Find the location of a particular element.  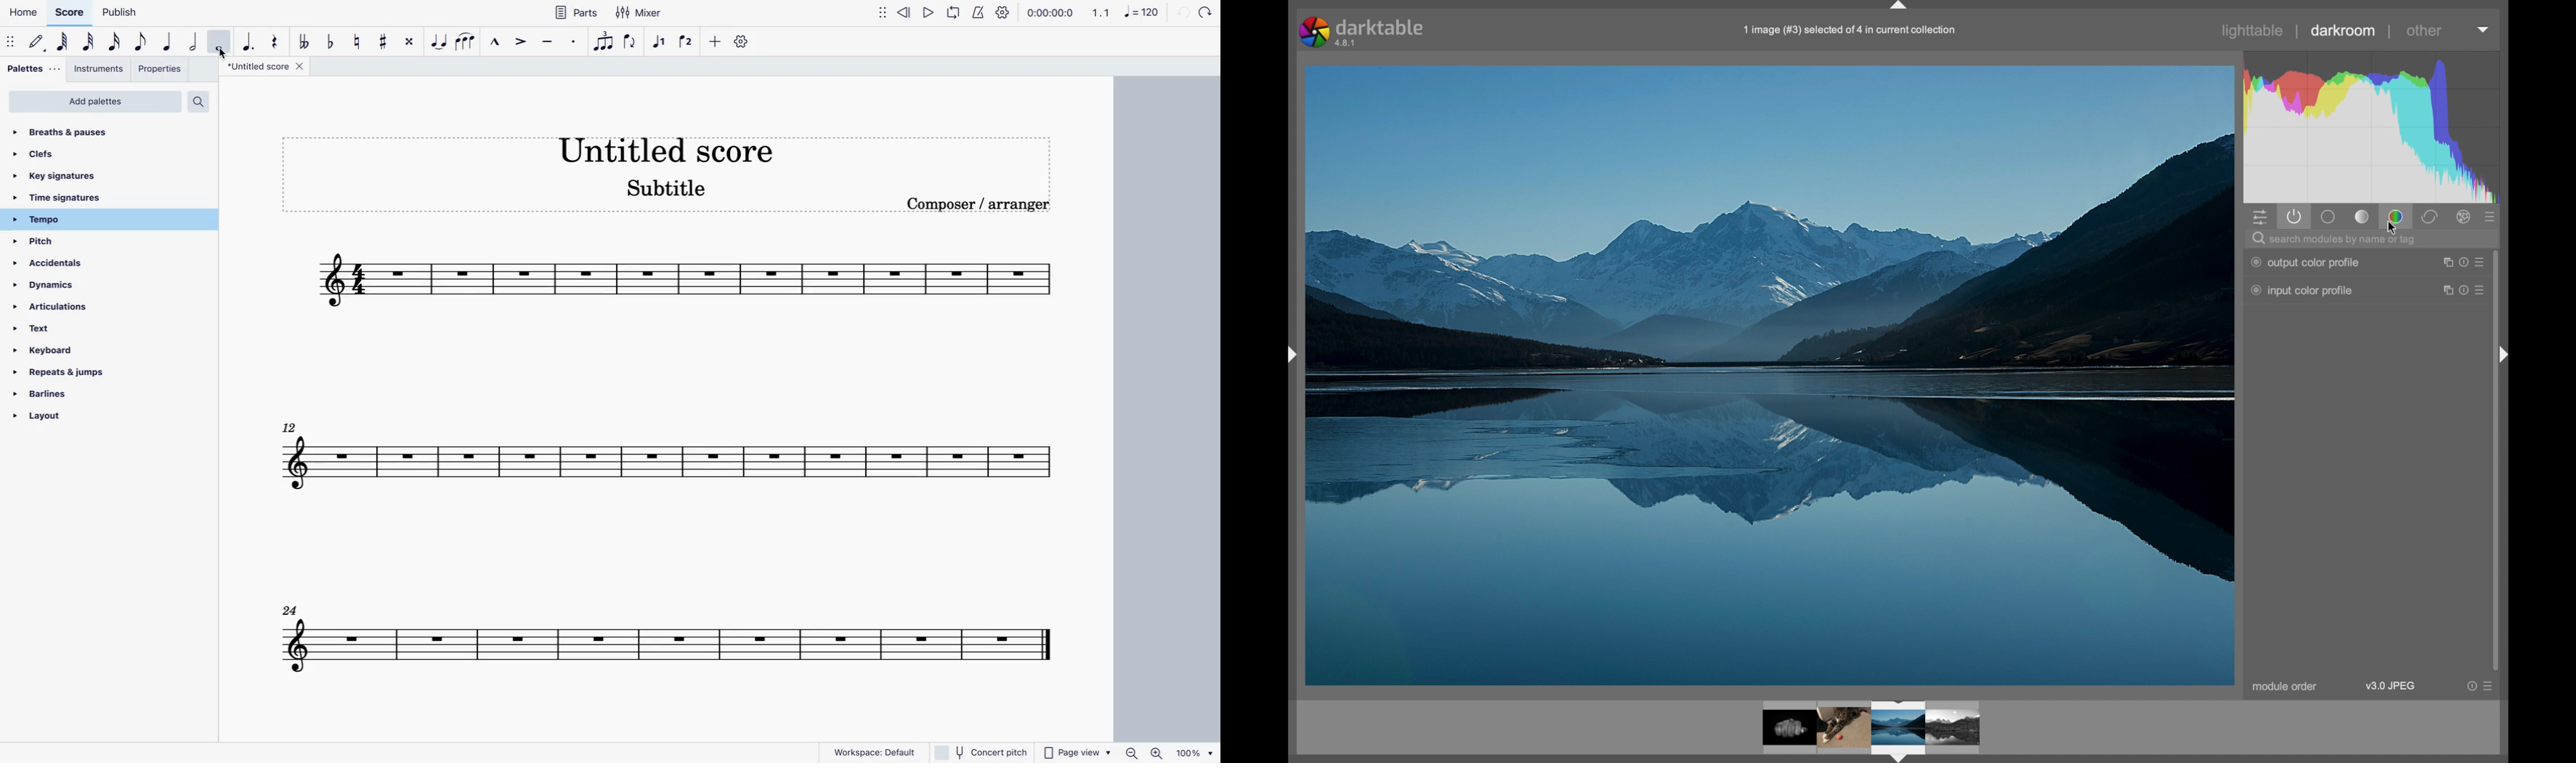

publish is located at coordinates (121, 12).